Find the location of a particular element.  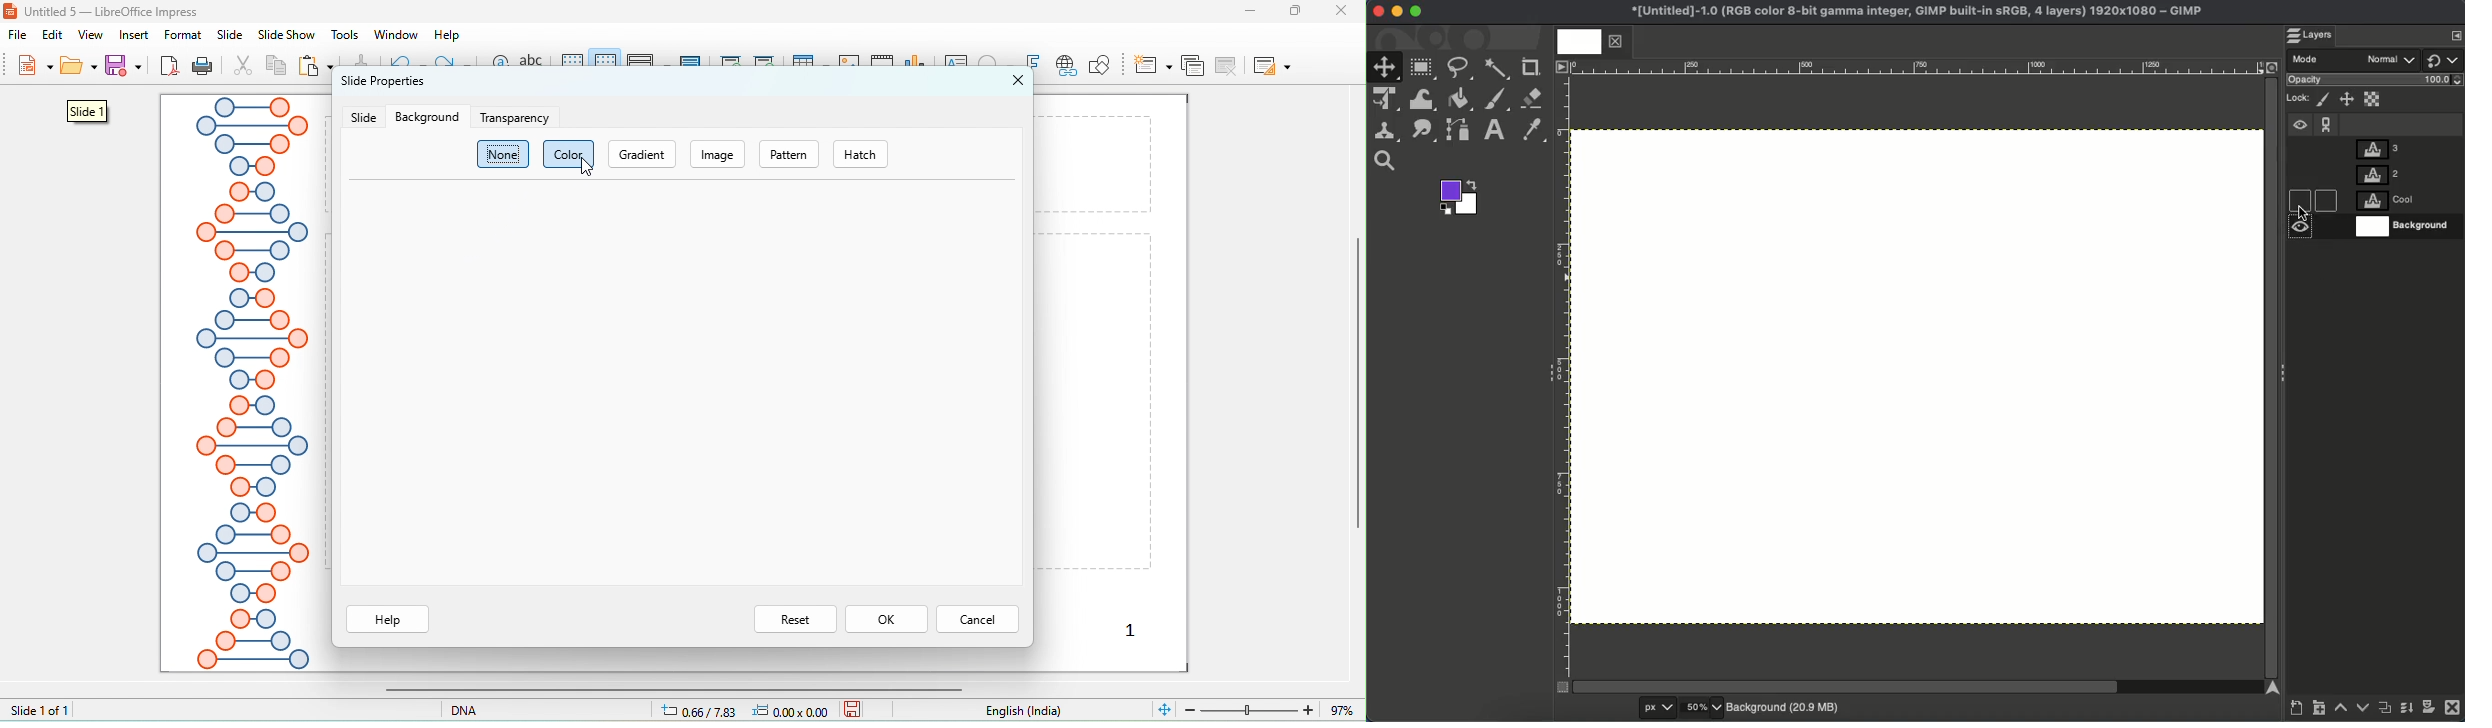

Smudge is located at coordinates (1422, 131).